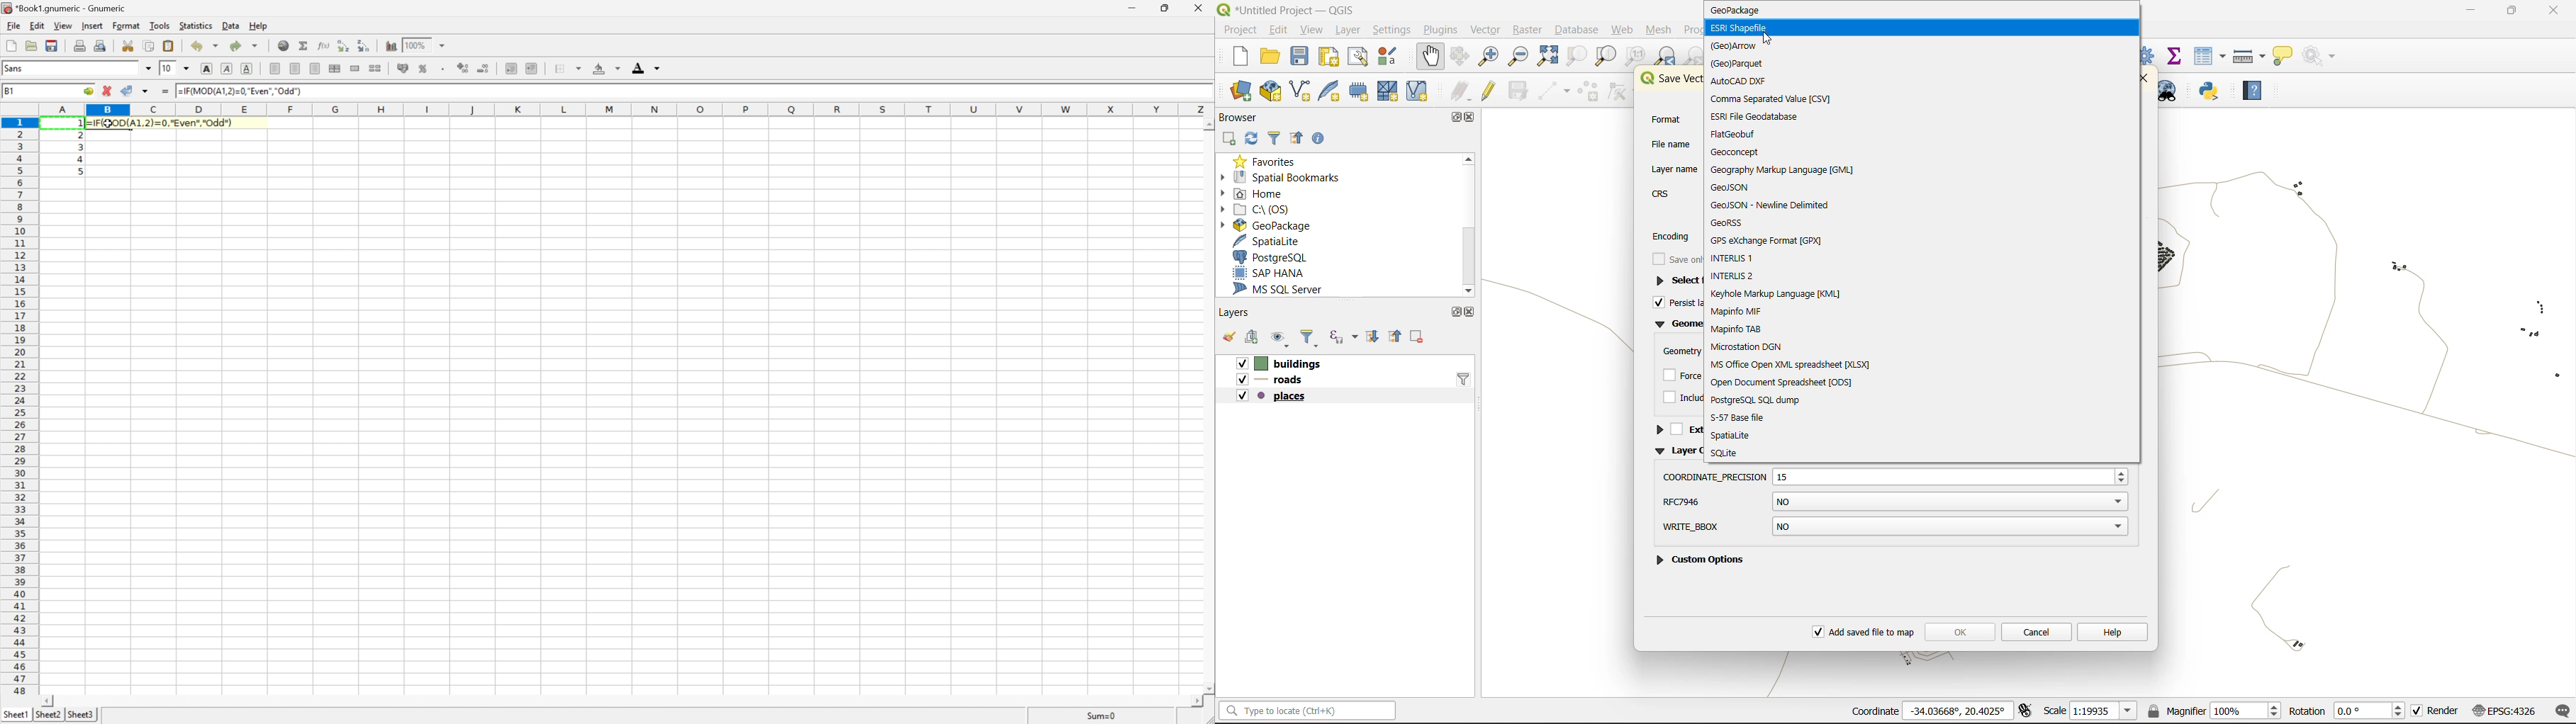  I want to click on ms sql server, so click(1287, 290).